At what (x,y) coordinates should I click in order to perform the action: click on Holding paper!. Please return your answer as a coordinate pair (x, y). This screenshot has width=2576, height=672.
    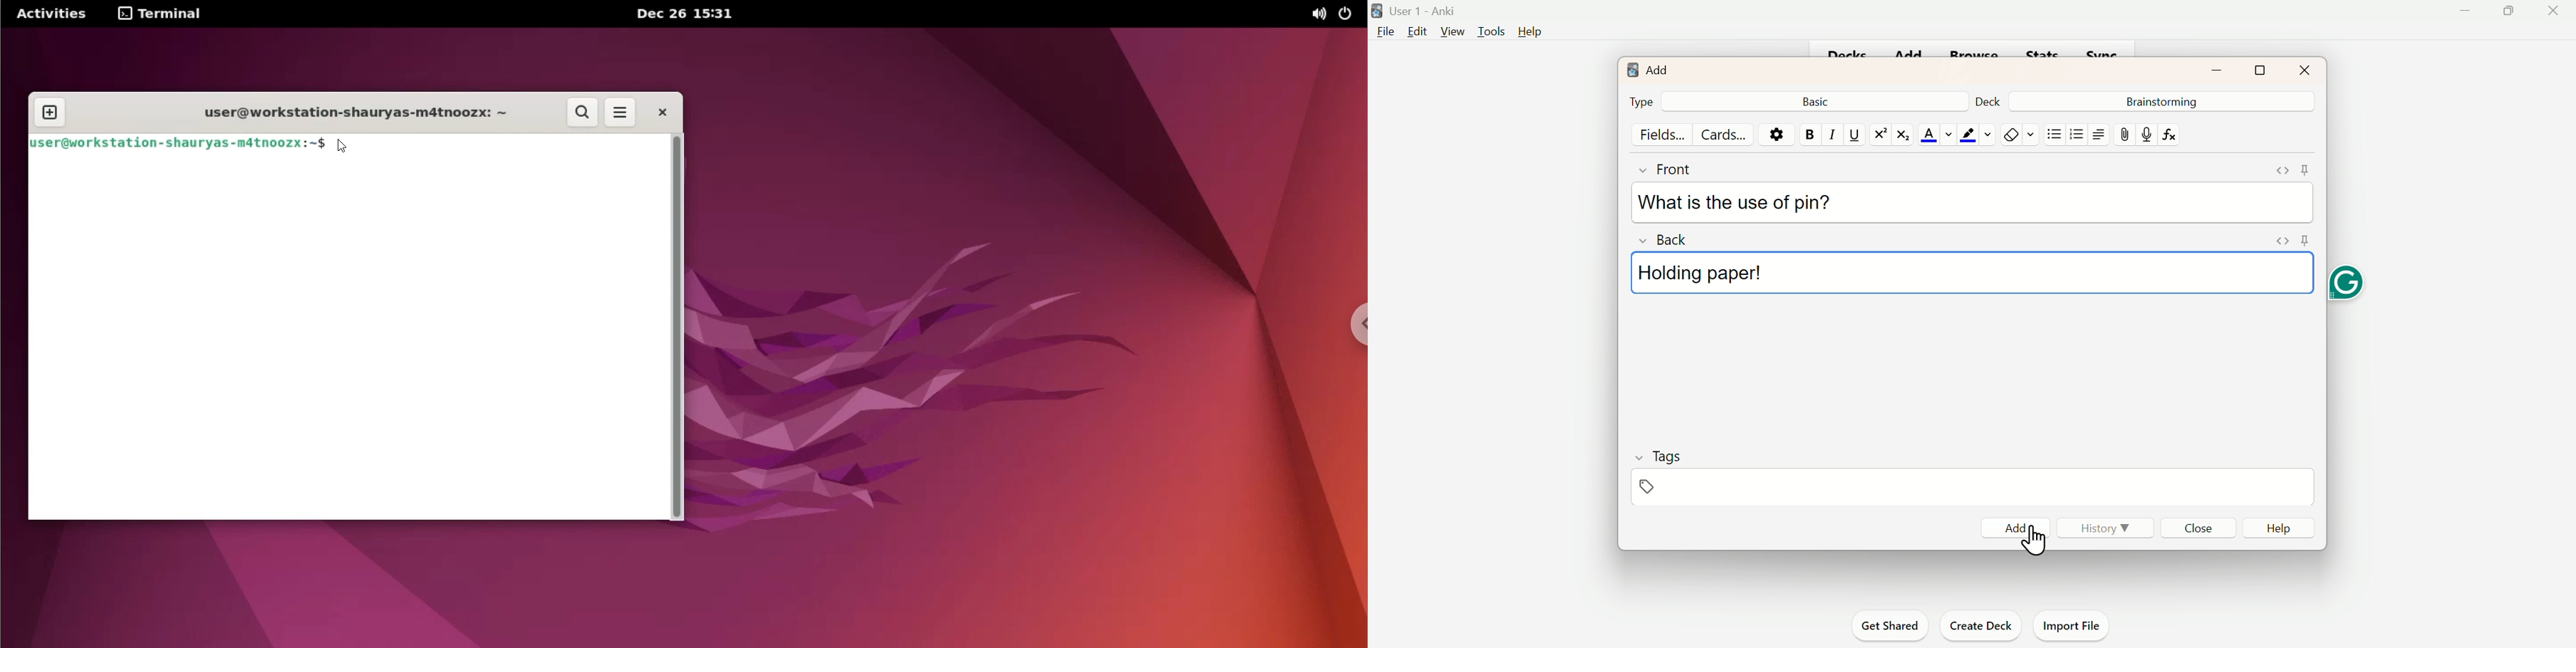
    Looking at the image, I should click on (1705, 274).